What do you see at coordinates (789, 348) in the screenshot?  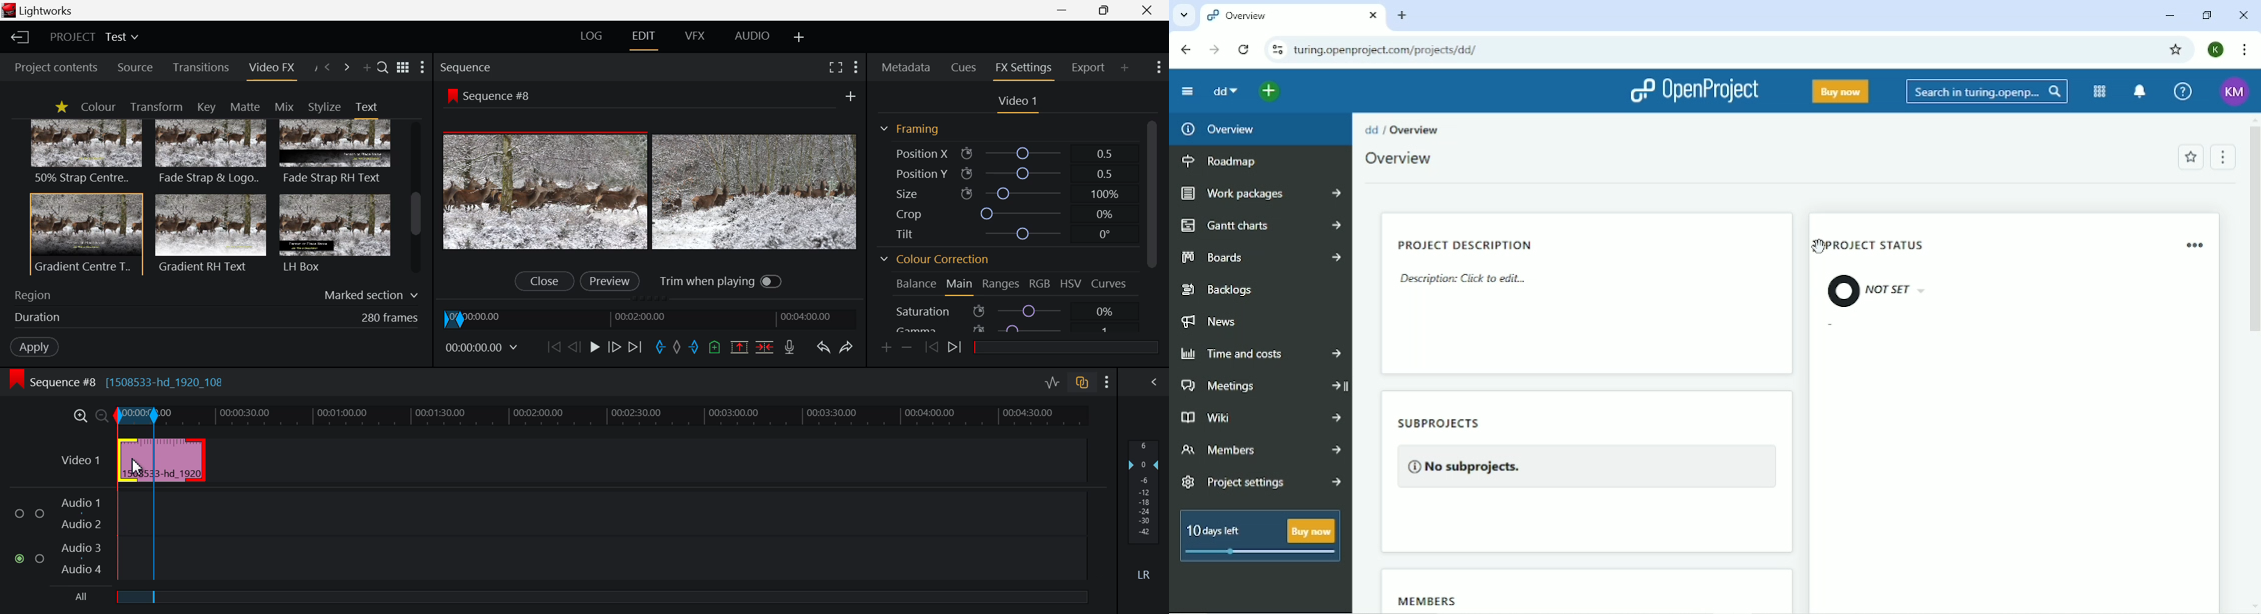 I see `Record voiceover` at bounding box center [789, 348].